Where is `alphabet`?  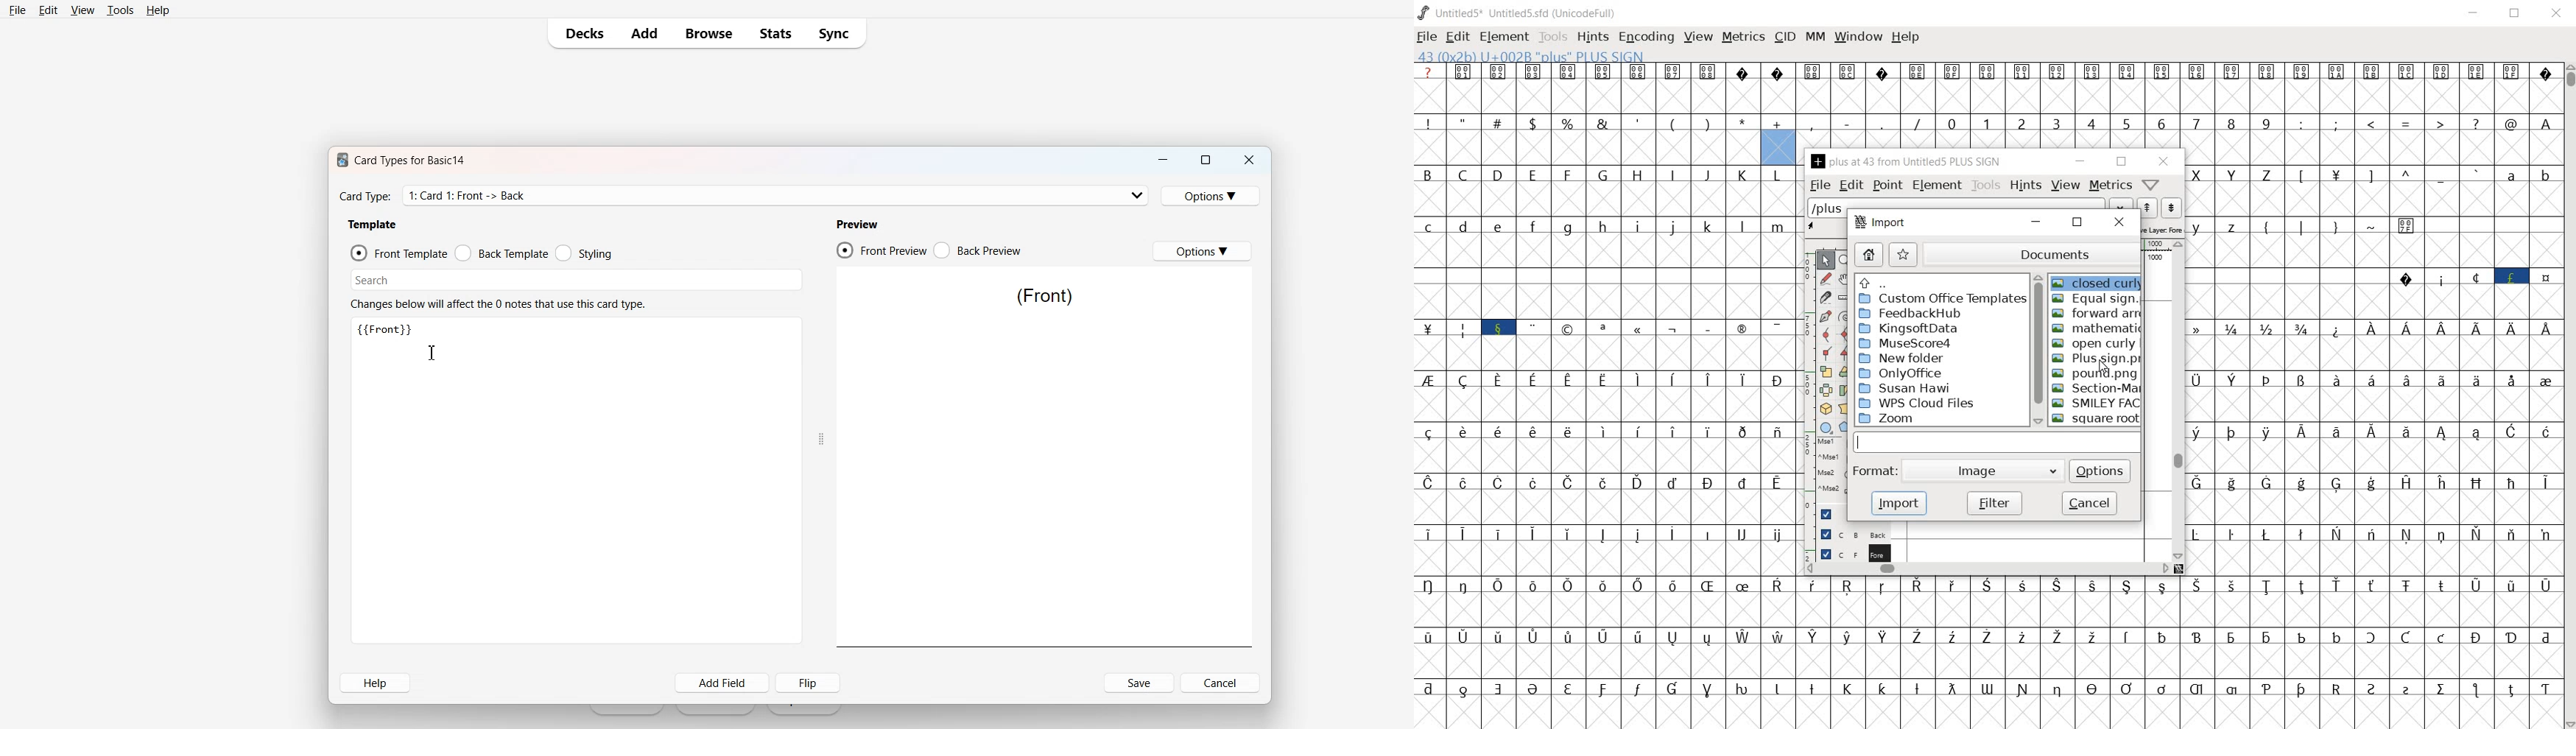
alphabet is located at coordinates (2529, 190).